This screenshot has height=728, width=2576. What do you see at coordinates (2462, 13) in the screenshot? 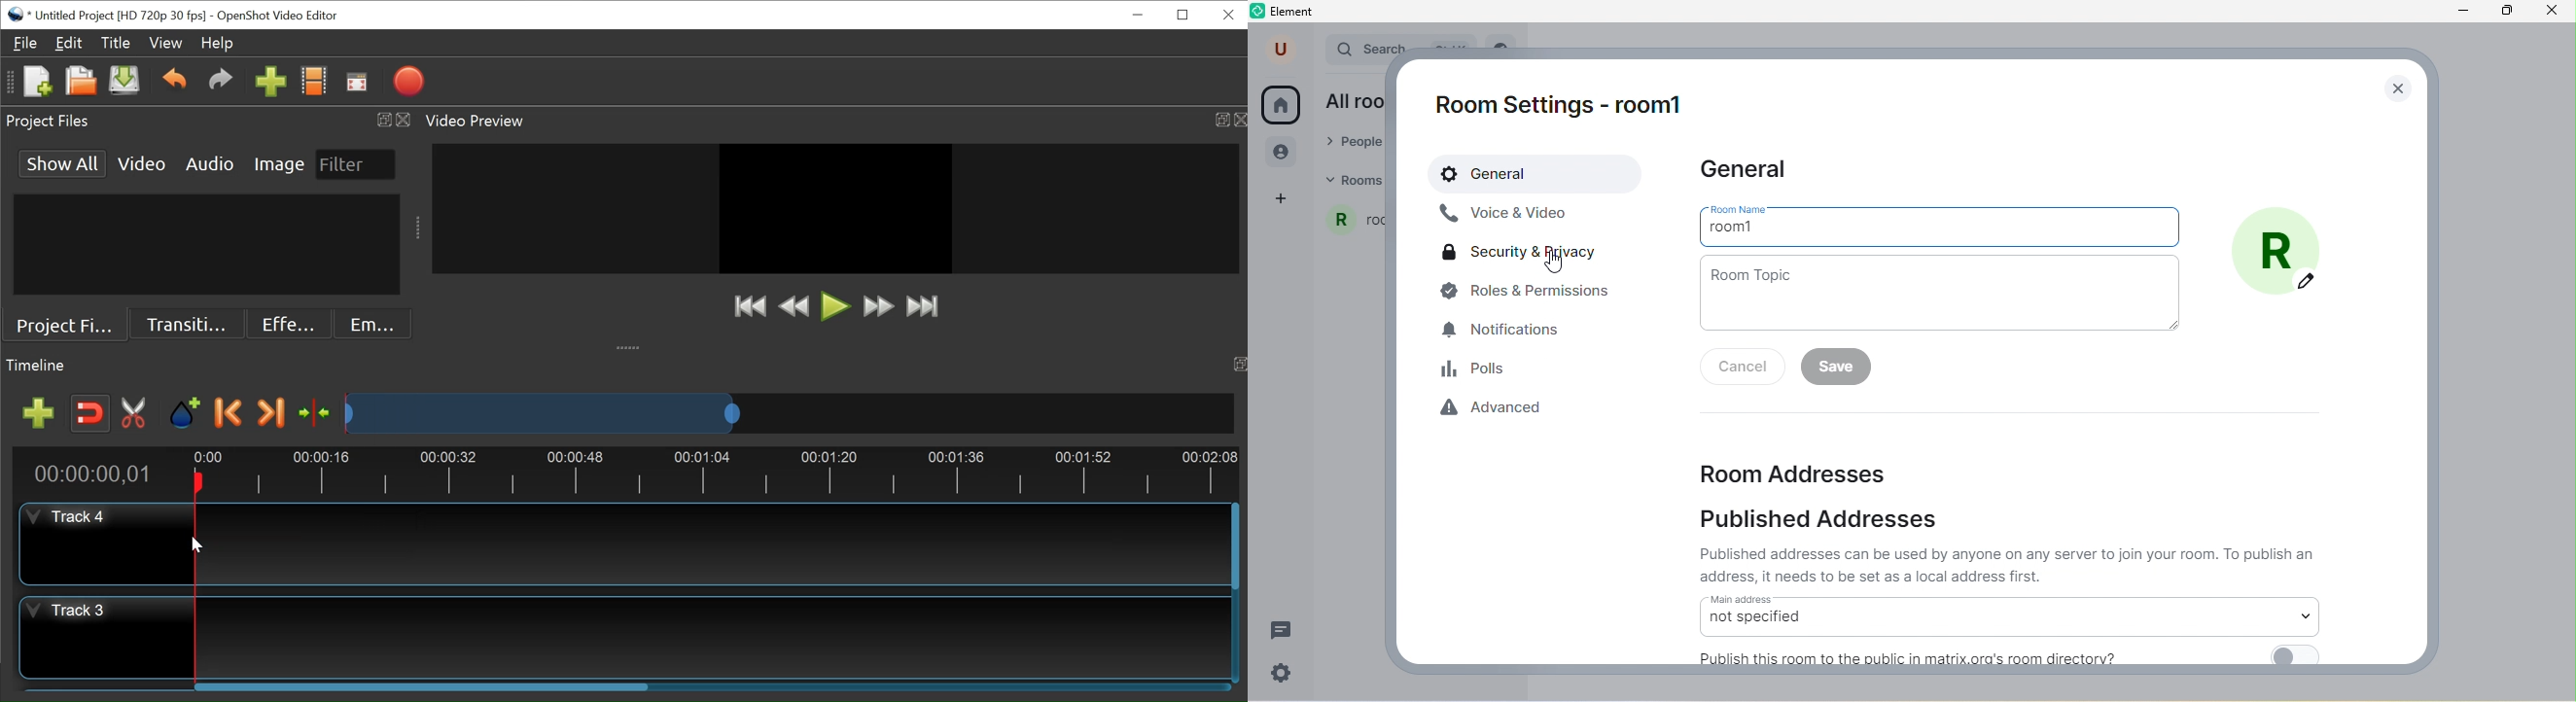
I see `minimize` at bounding box center [2462, 13].